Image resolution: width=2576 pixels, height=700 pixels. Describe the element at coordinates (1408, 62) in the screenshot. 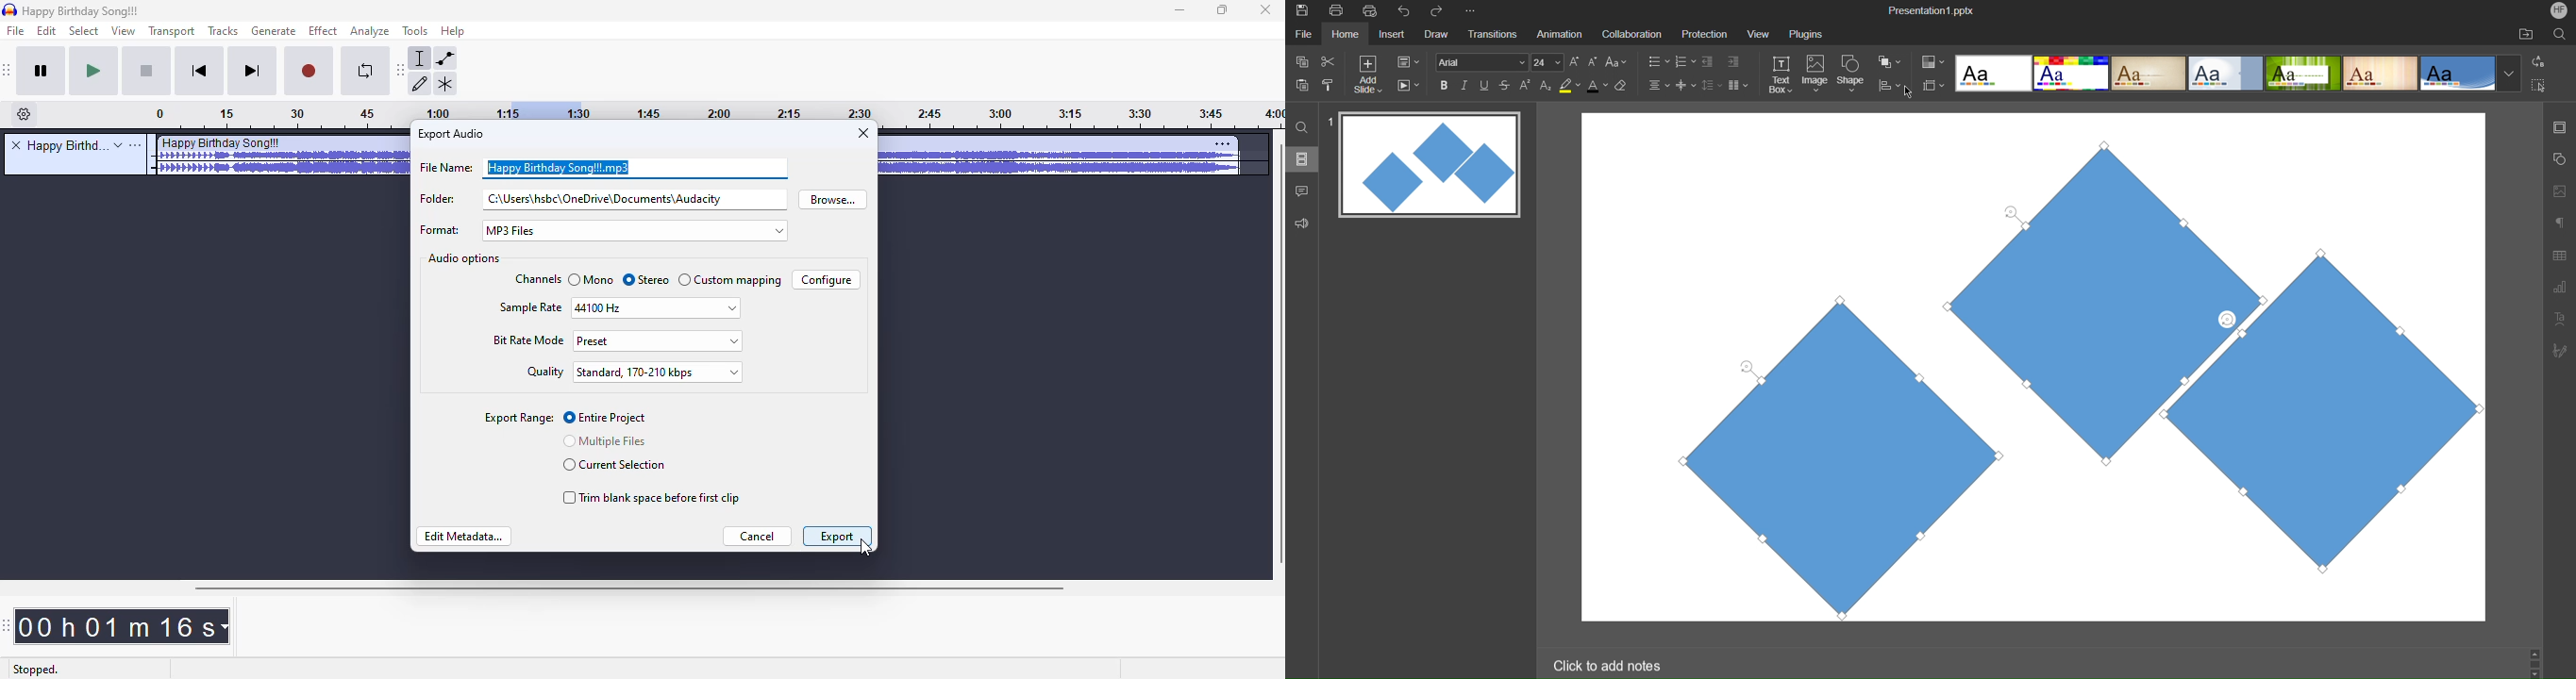

I see `Slide Settings` at that location.